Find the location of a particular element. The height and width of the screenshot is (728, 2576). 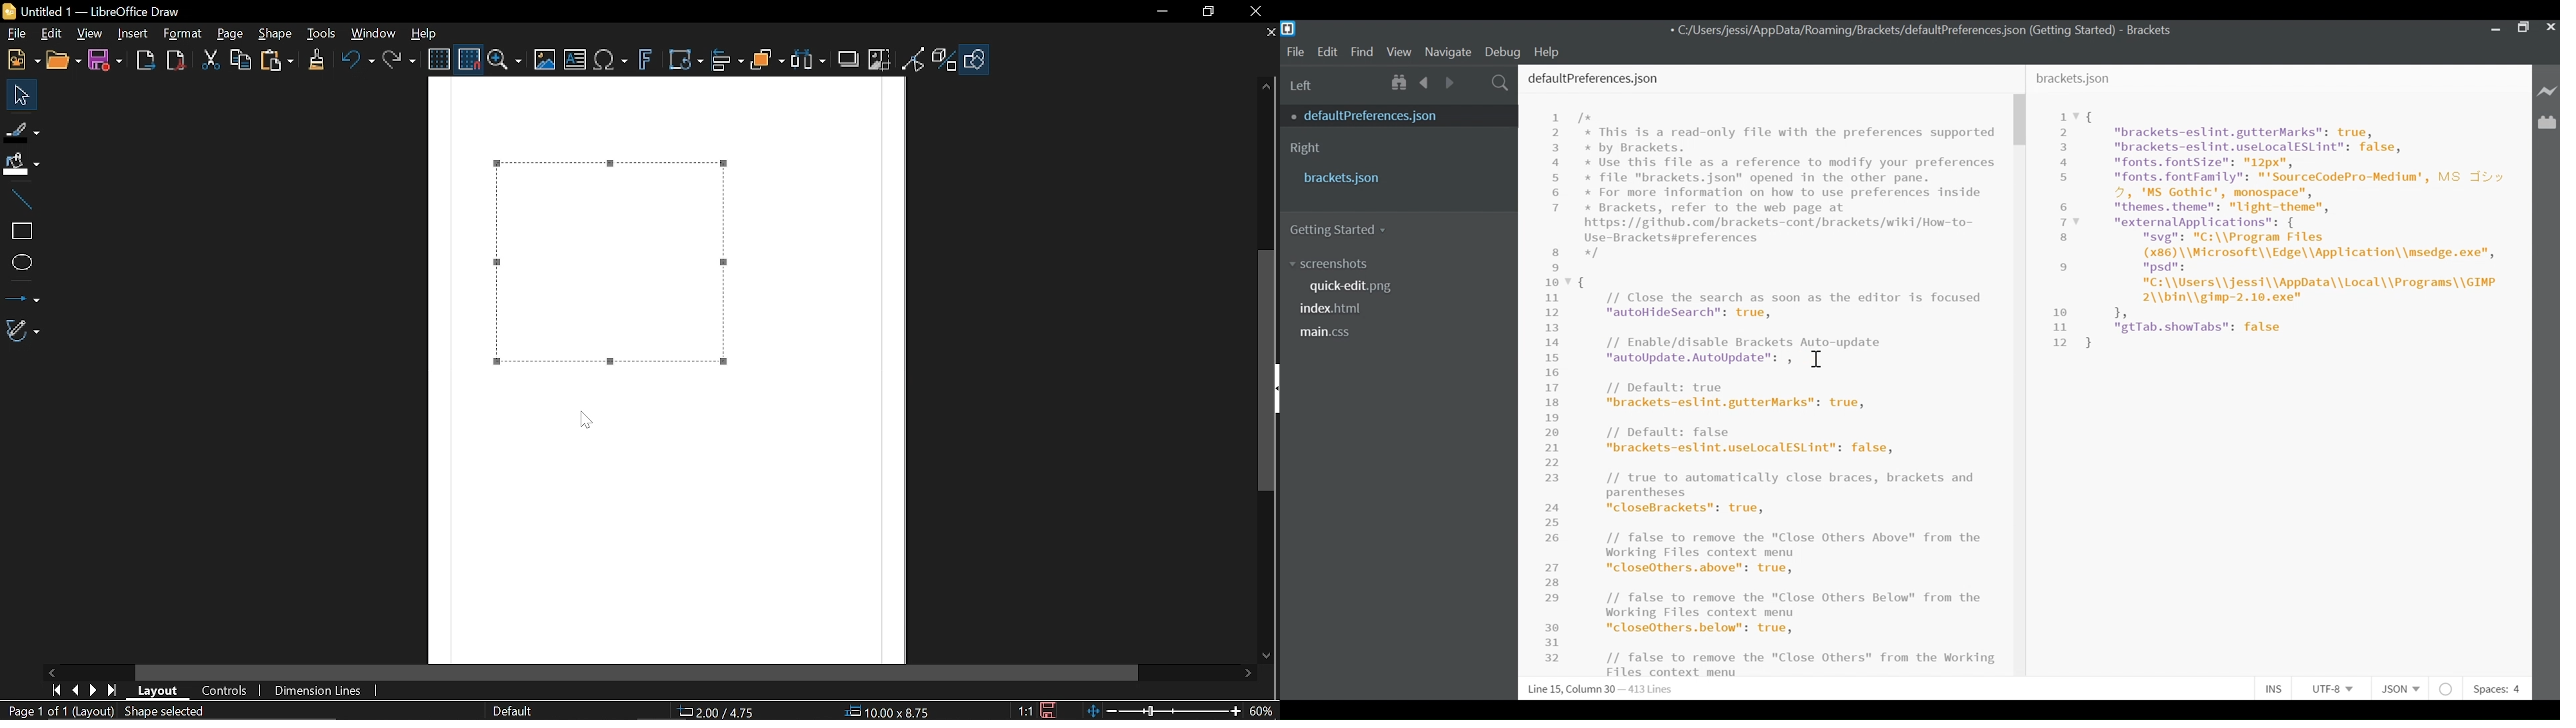

Toggle extrusion is located at coordinates (945, 61).